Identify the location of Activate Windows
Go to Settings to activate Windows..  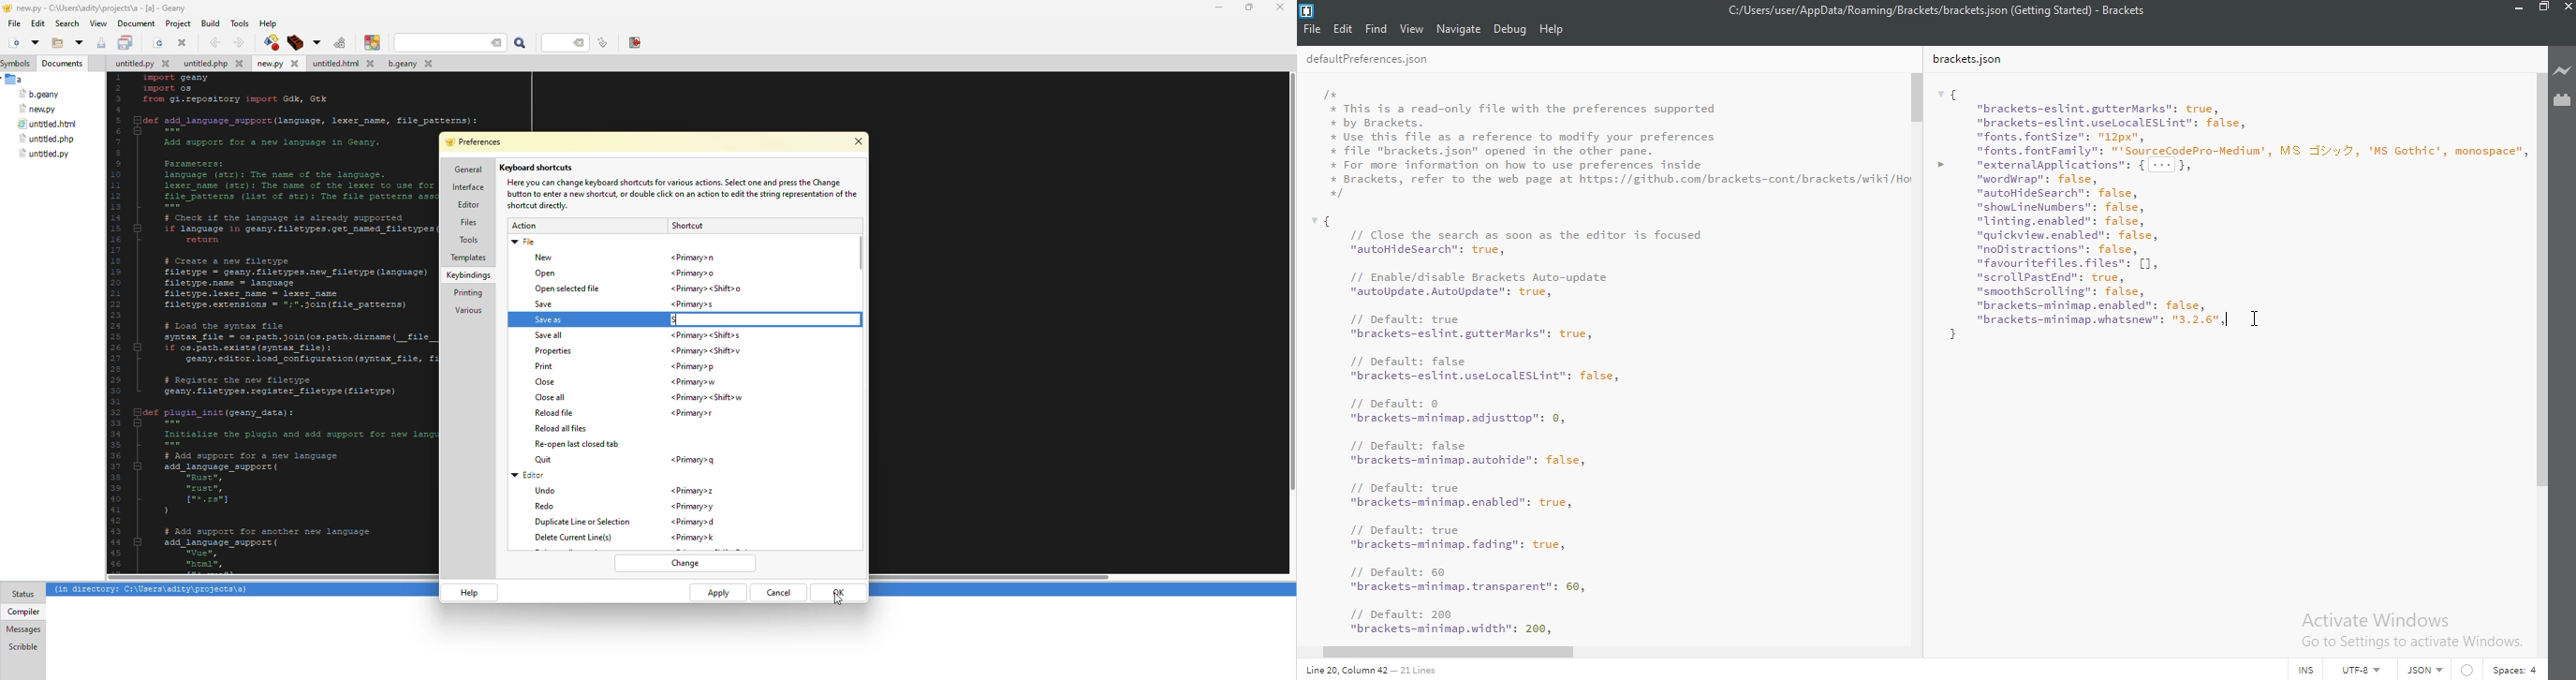
(2411, 628).